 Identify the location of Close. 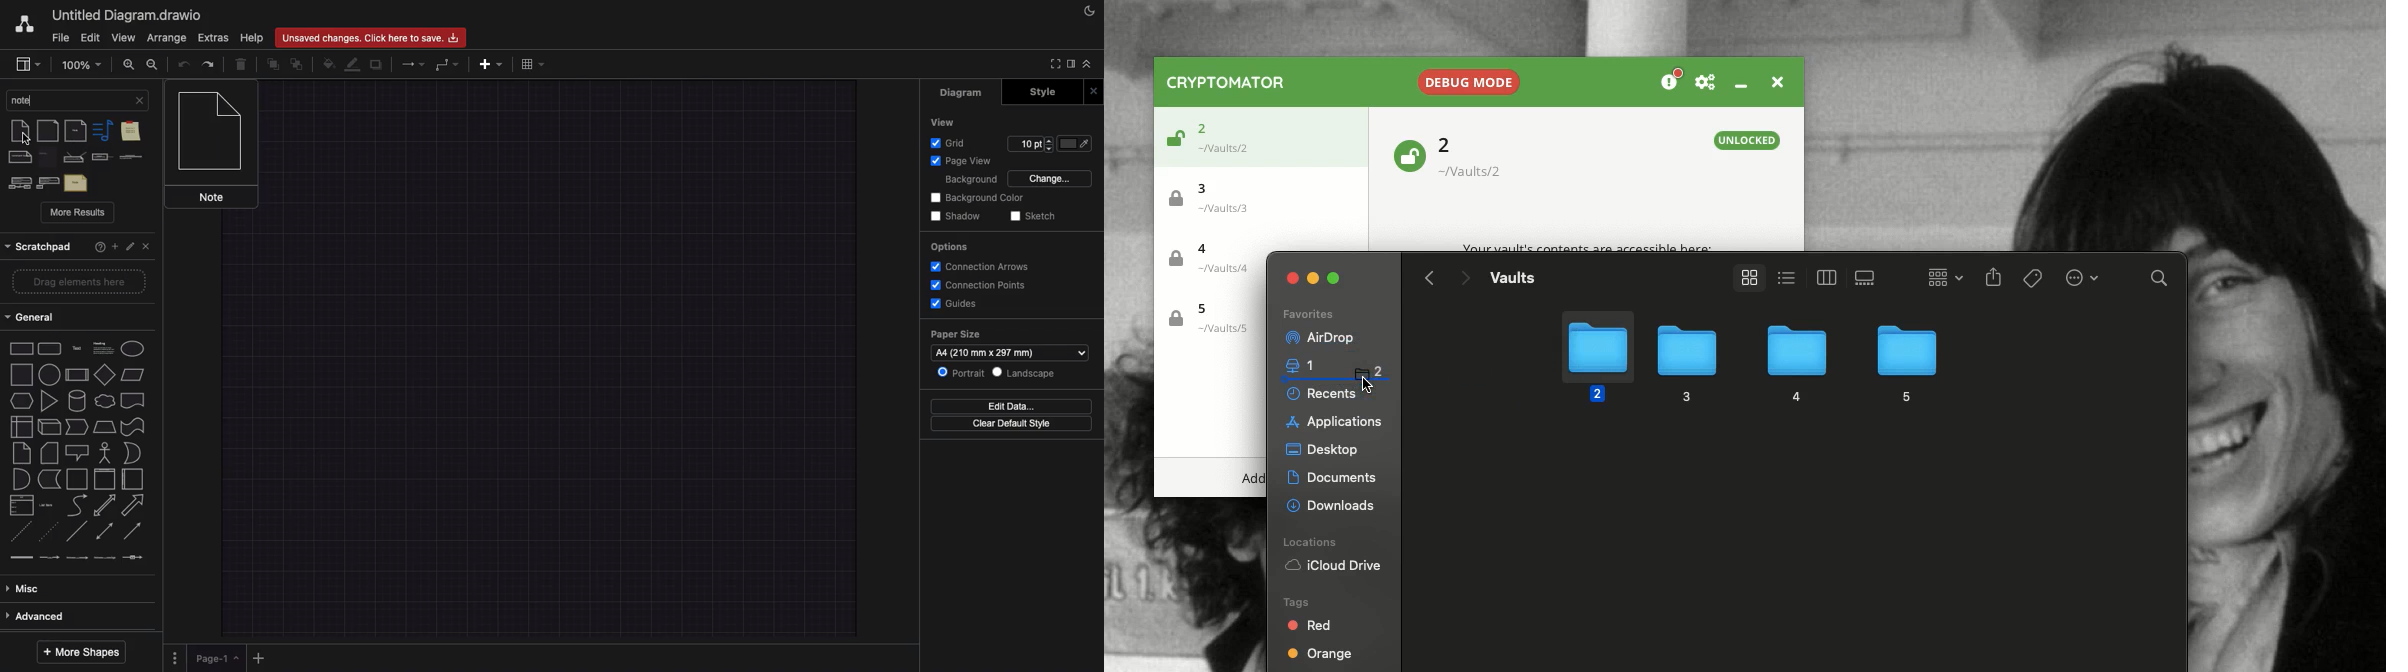
(149, 248).